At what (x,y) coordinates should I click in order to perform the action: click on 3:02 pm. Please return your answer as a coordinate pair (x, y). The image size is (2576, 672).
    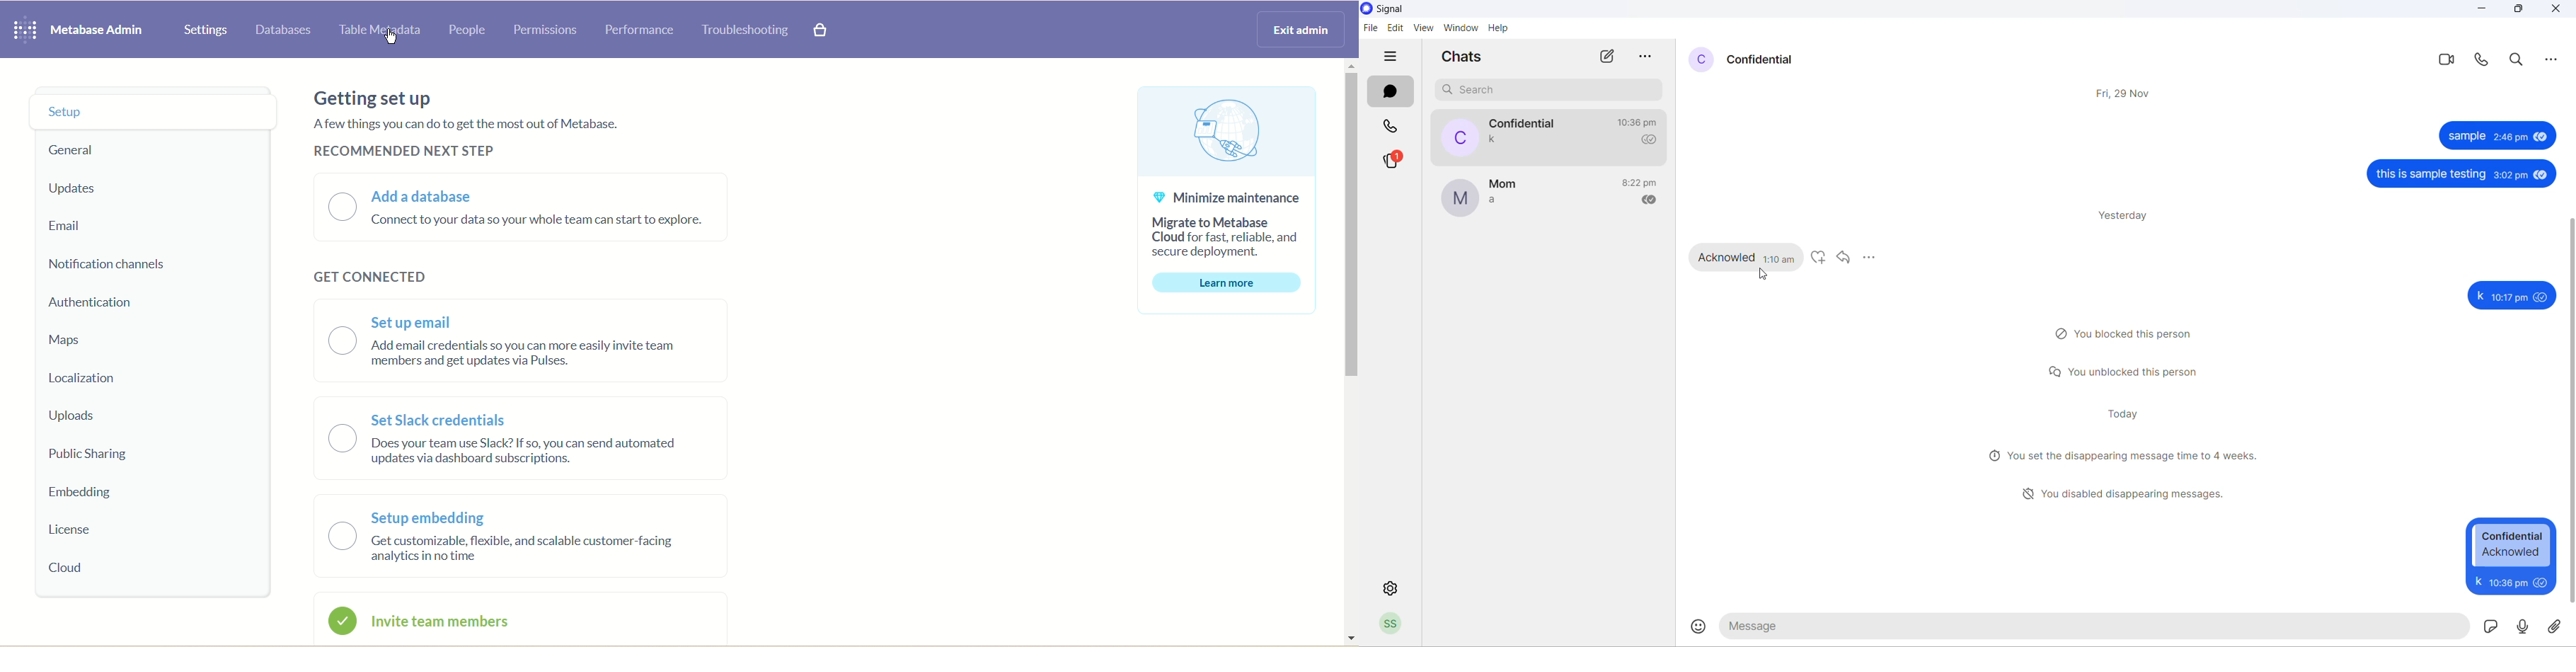
    Looking at the image, I should click on (2510, 176).